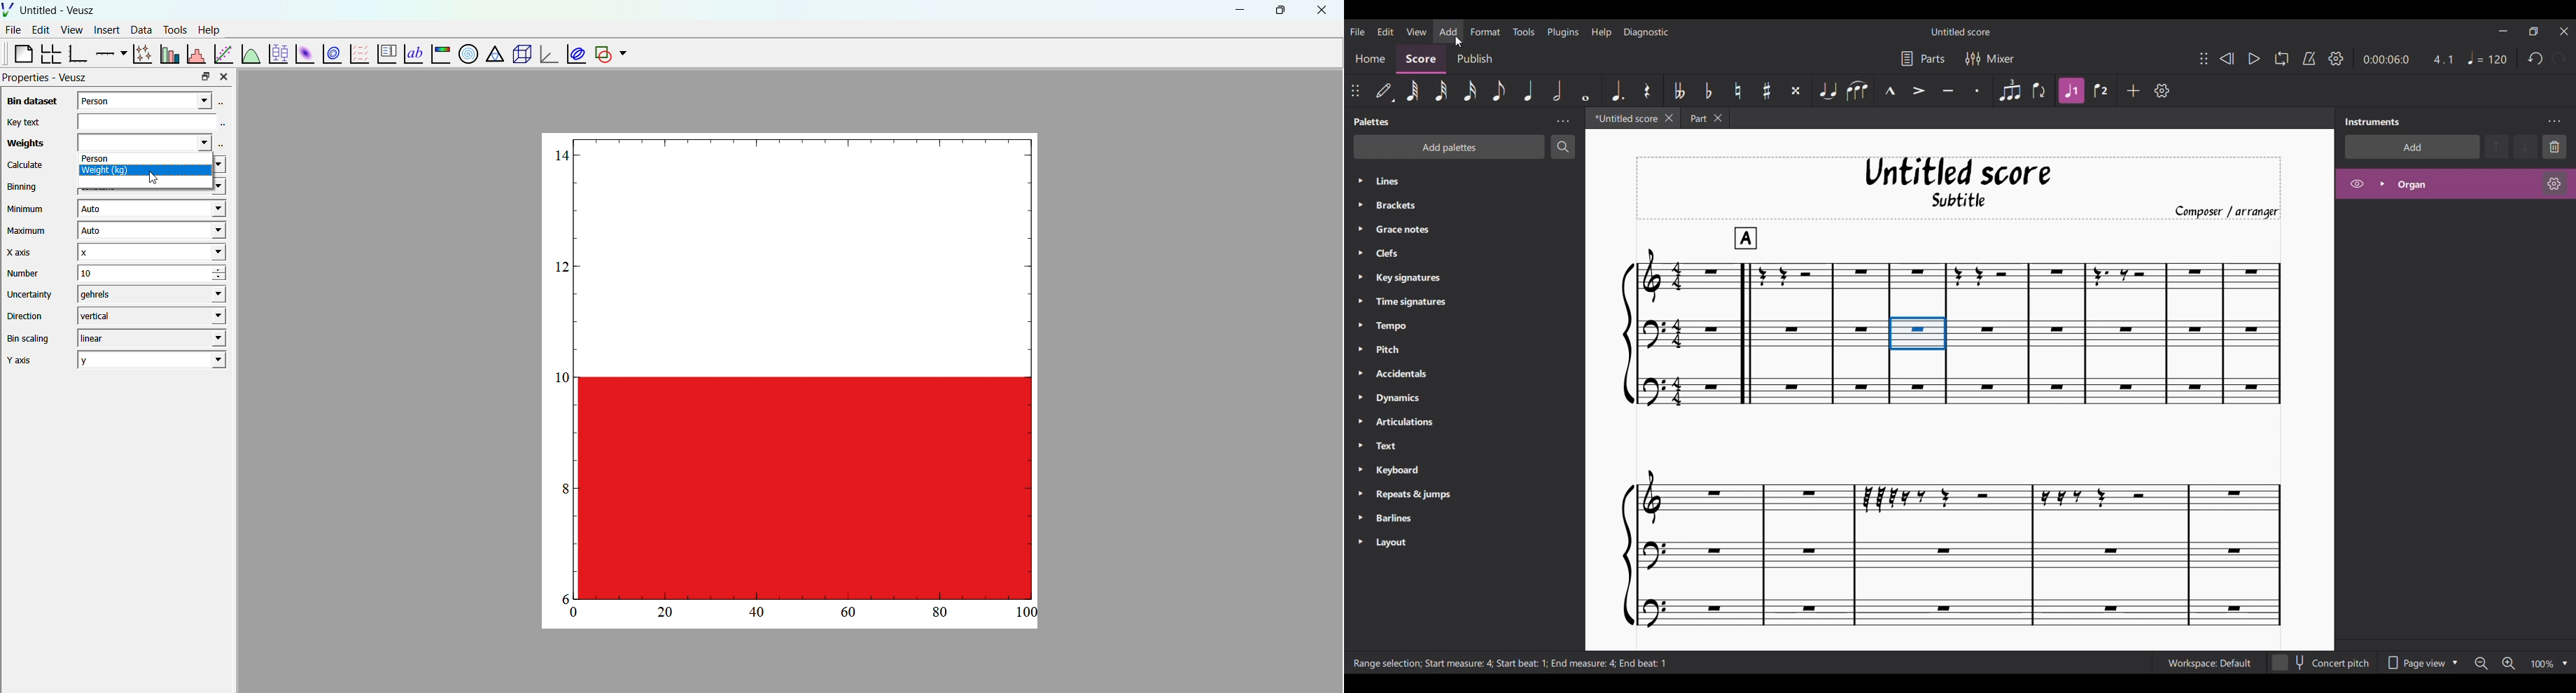 This screenshot has height=700, width=2576. What do you see at coordinates (24, 273) in the screenshot?
I see `Number` at bounding box center [24, 273].